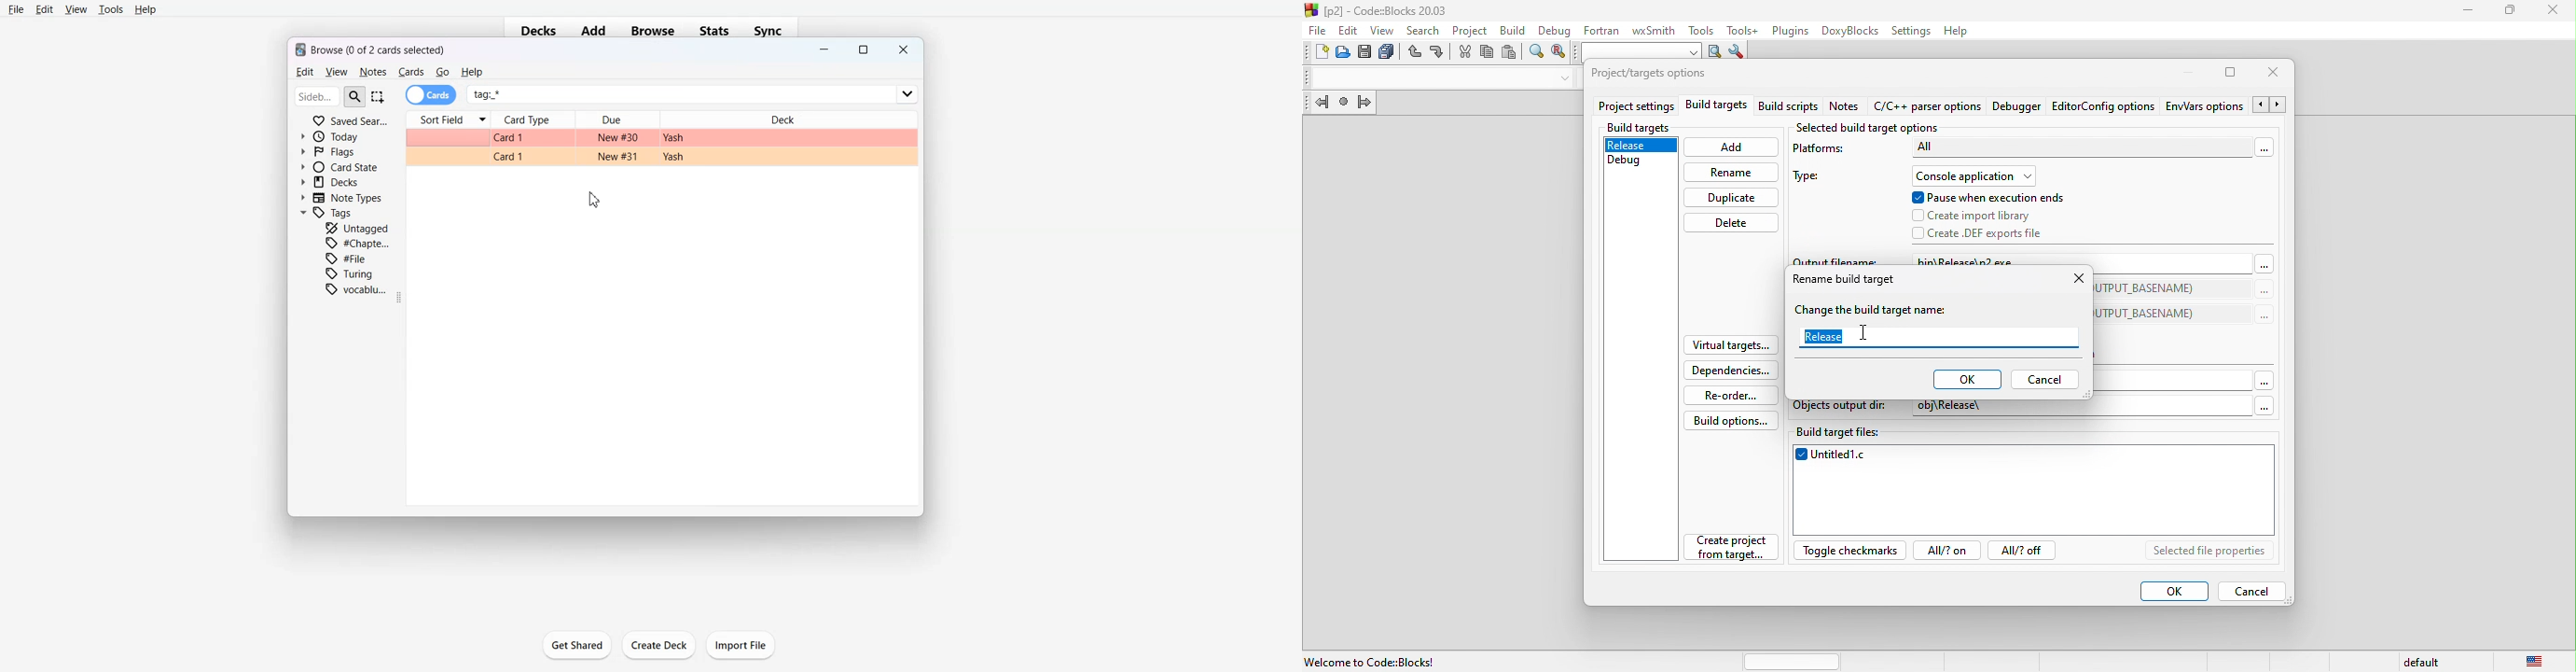  I want to click on Browse, so click(653, 31).